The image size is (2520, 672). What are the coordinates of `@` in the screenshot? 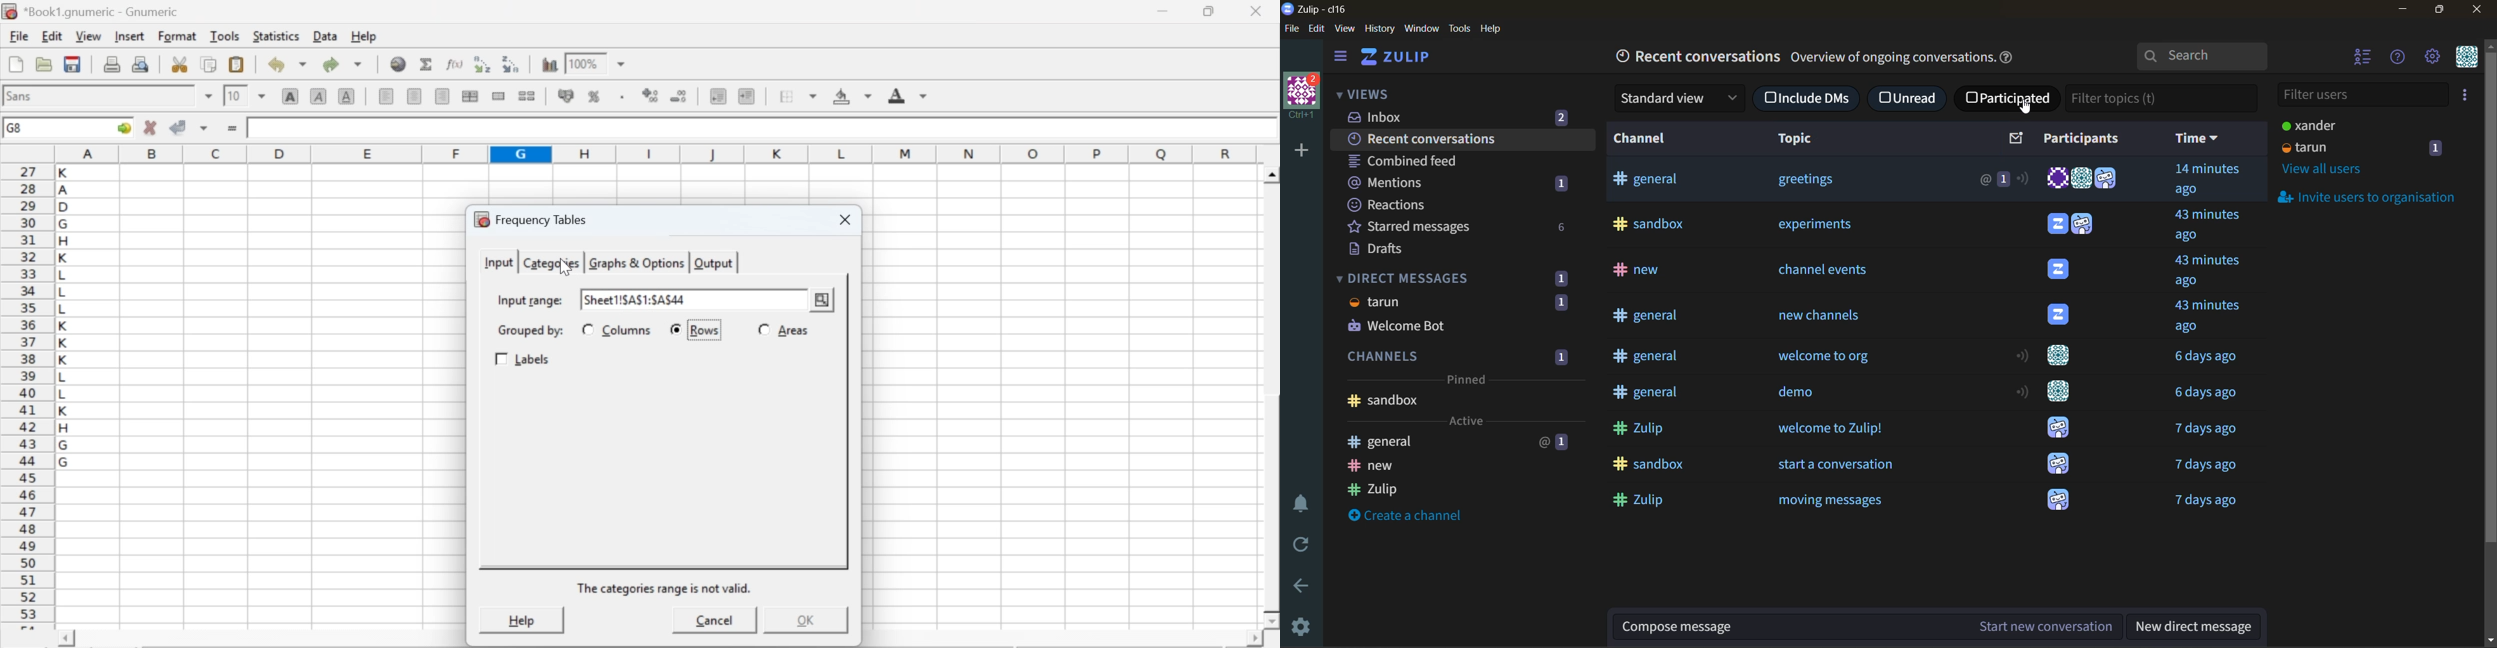 It's located at (1983, 180).